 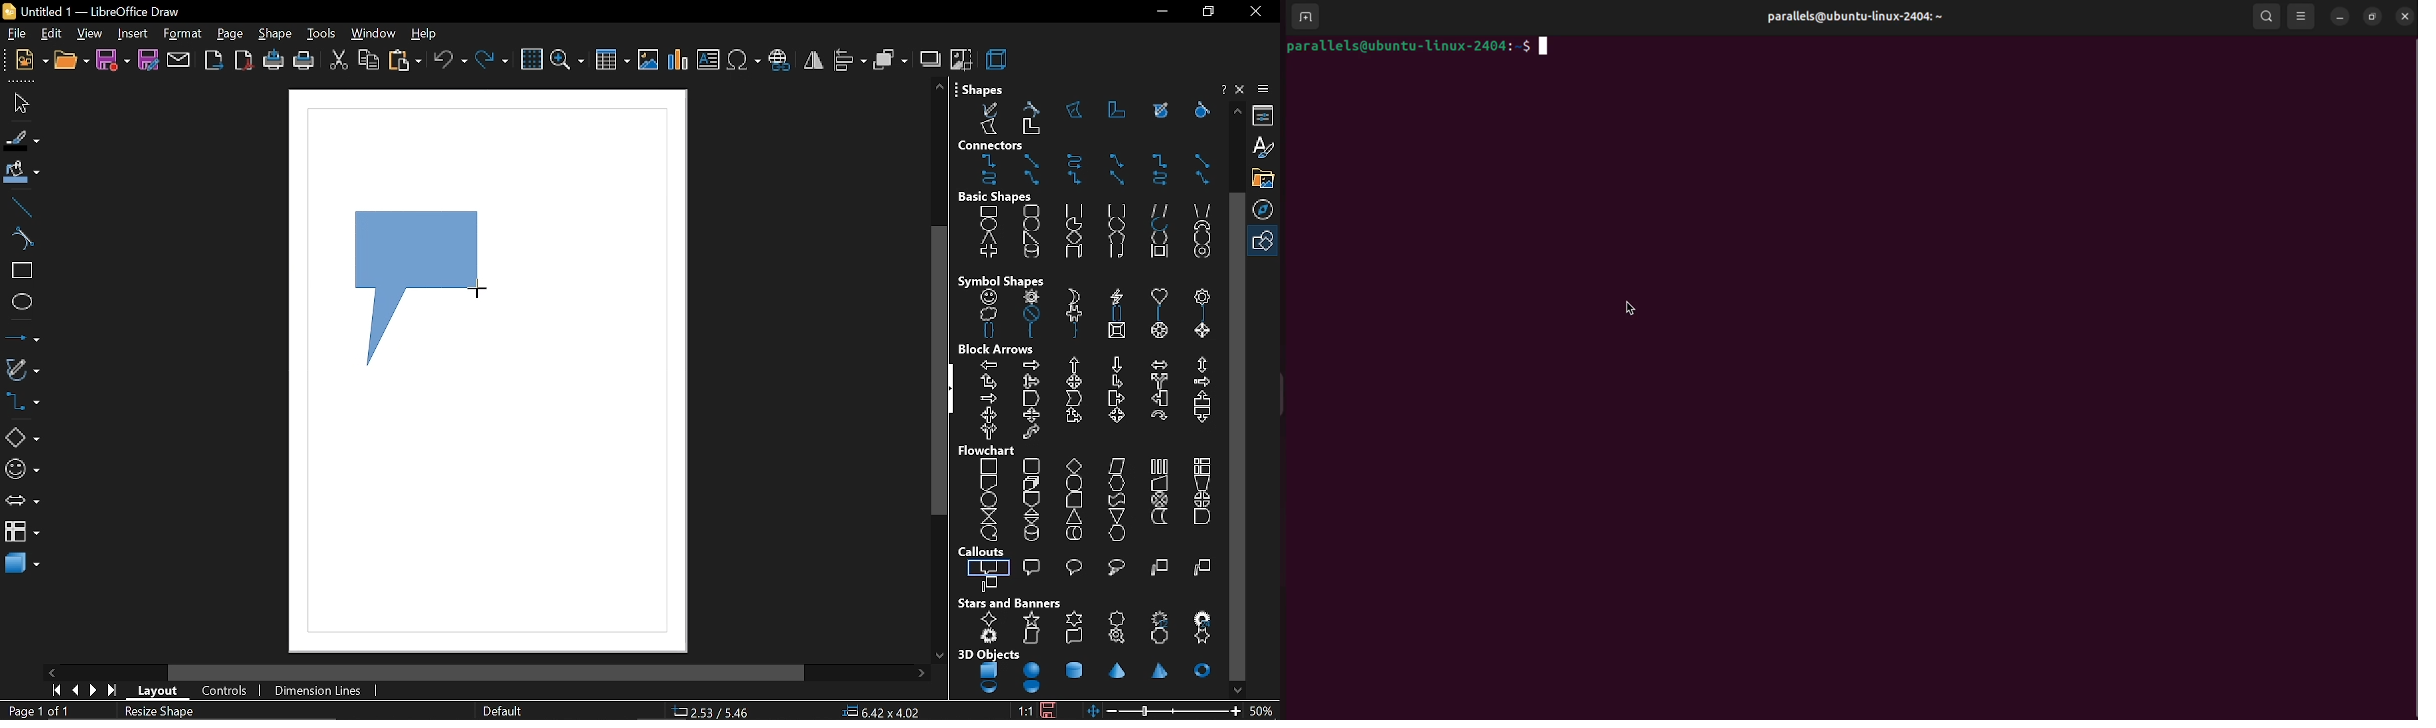 I want to click on direct access storage, so click(x=1073, y=534).